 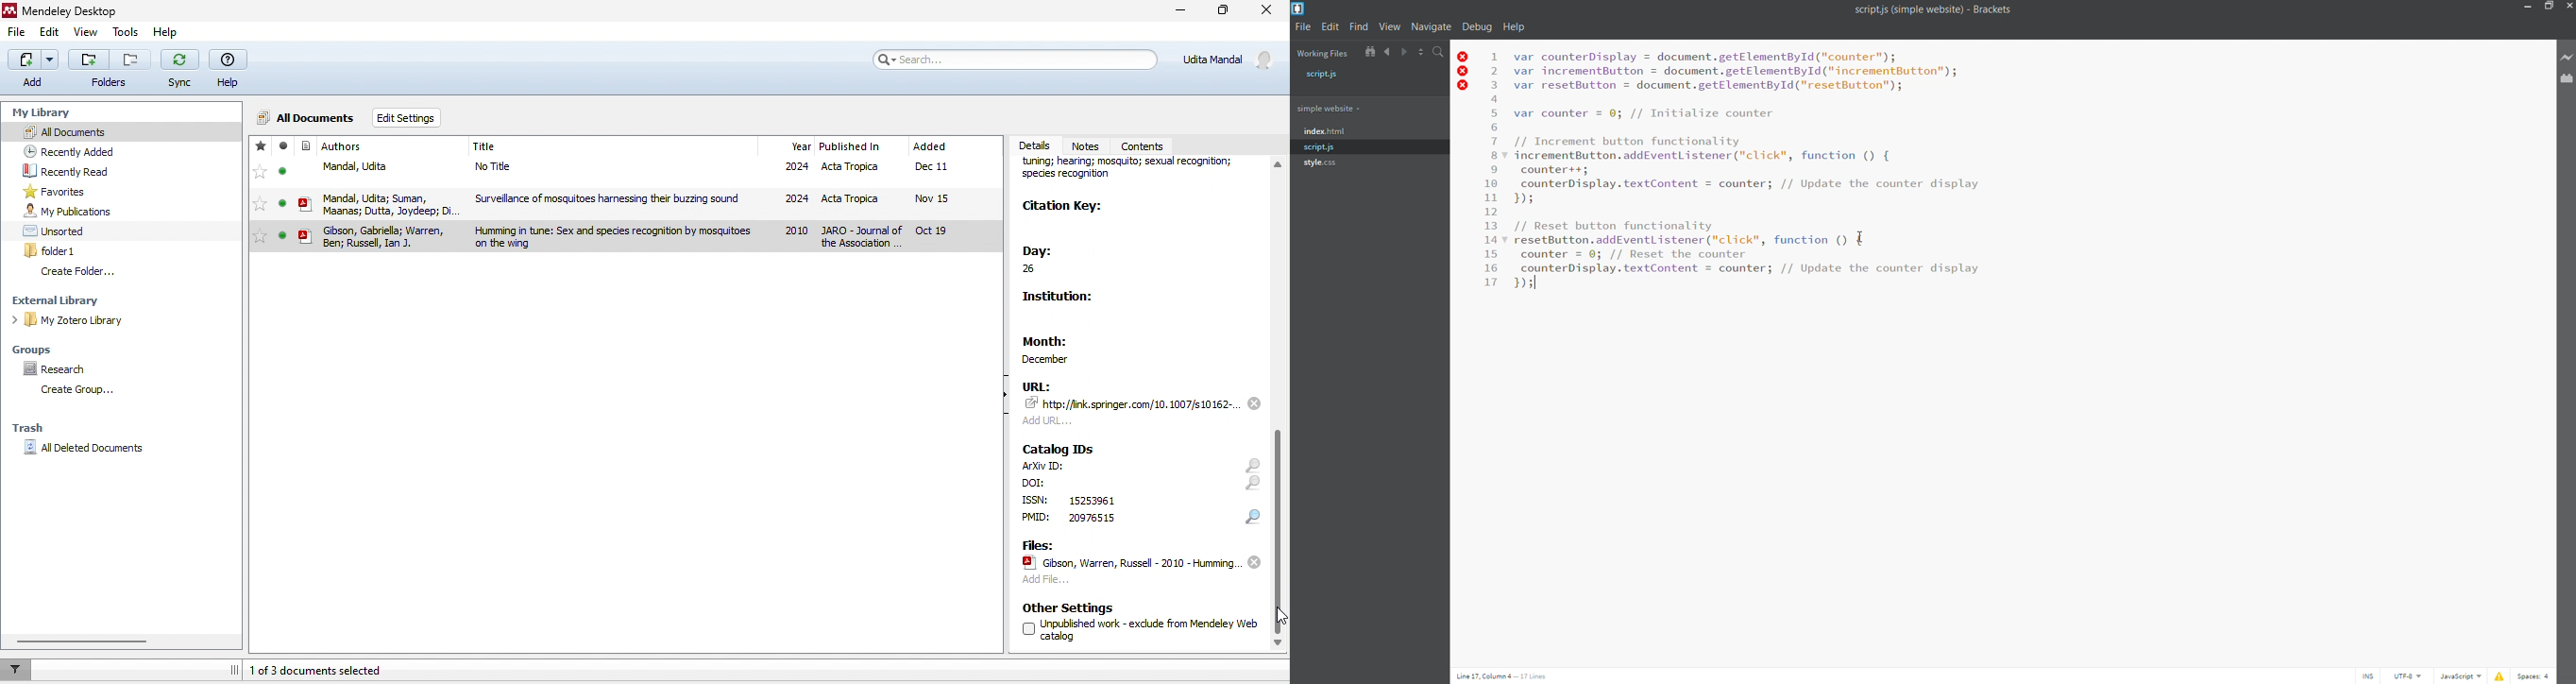 What do you see at coordinates (324, 670) in the screenshot?
I see `1 of 3 documents selected` at bounding box center [324, 670].